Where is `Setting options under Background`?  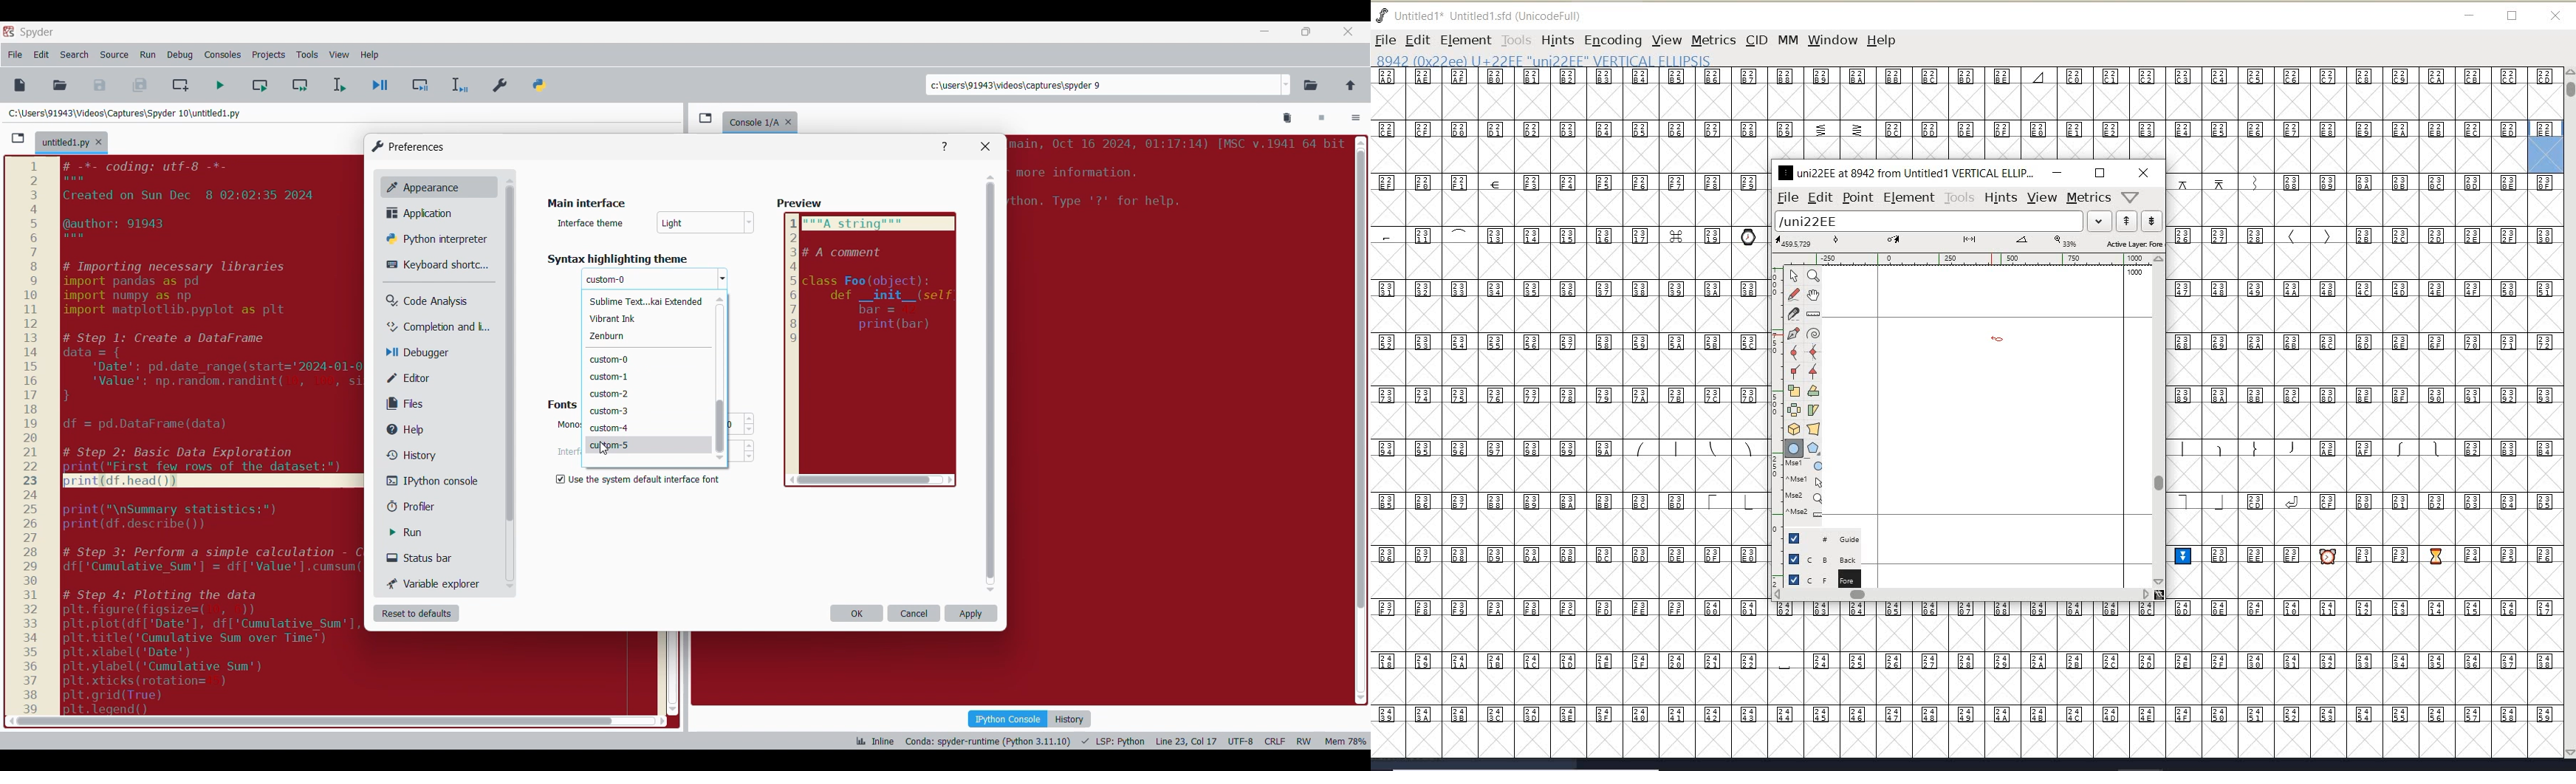
Setting options under Background is located at coordinates (641, 478).